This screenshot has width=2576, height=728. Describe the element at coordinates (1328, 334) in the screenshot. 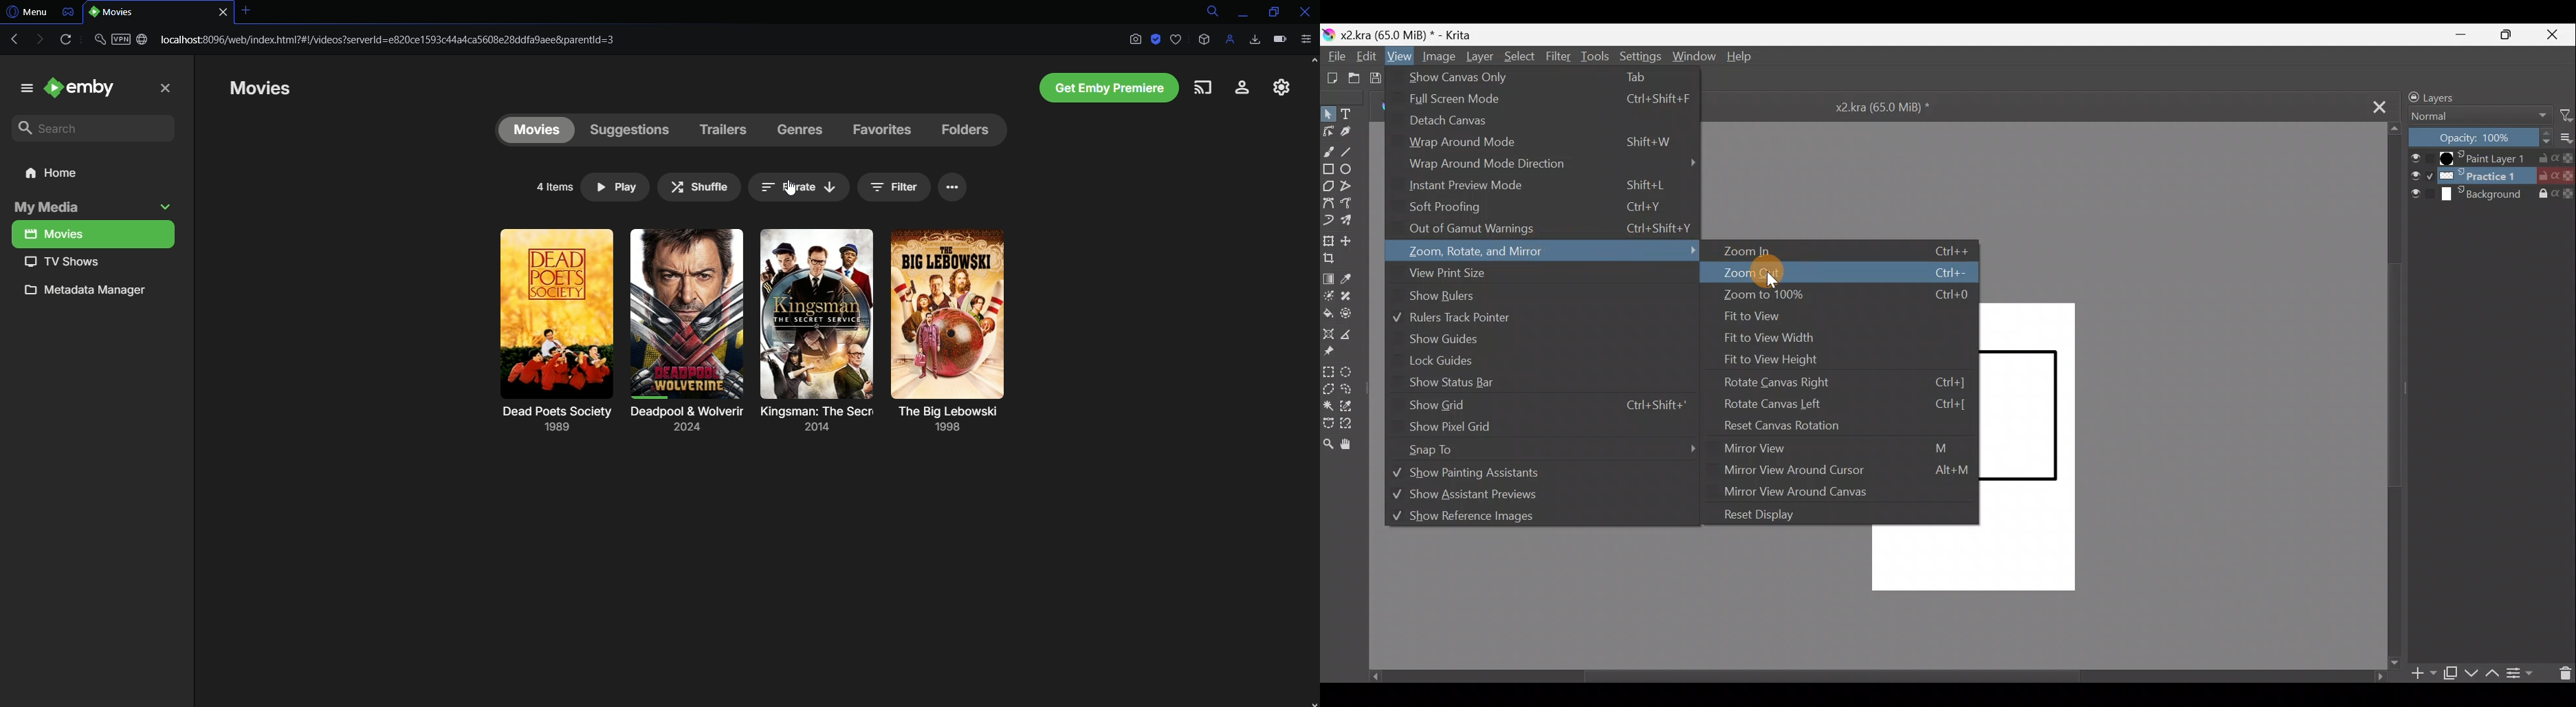

I see `Assistant tool` at that location.